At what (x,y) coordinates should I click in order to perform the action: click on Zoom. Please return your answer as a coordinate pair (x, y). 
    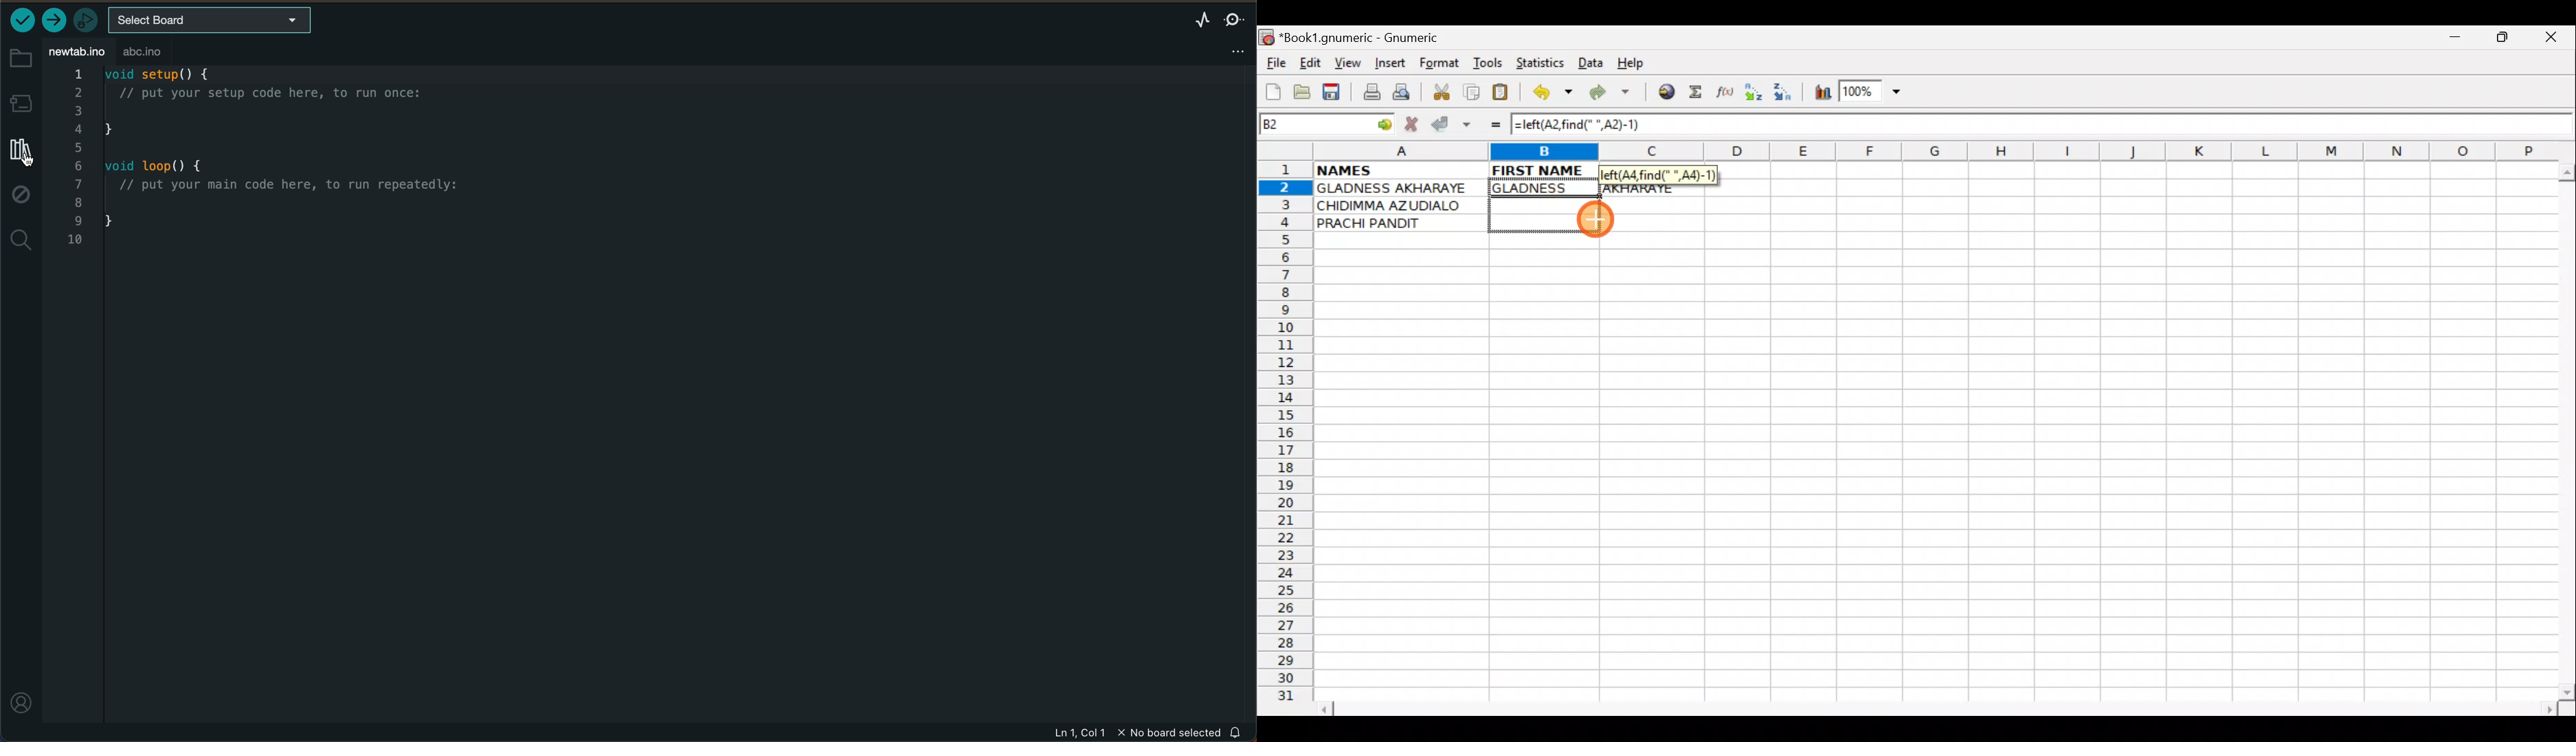
    Looking at the image, I should click on (1872, 93).